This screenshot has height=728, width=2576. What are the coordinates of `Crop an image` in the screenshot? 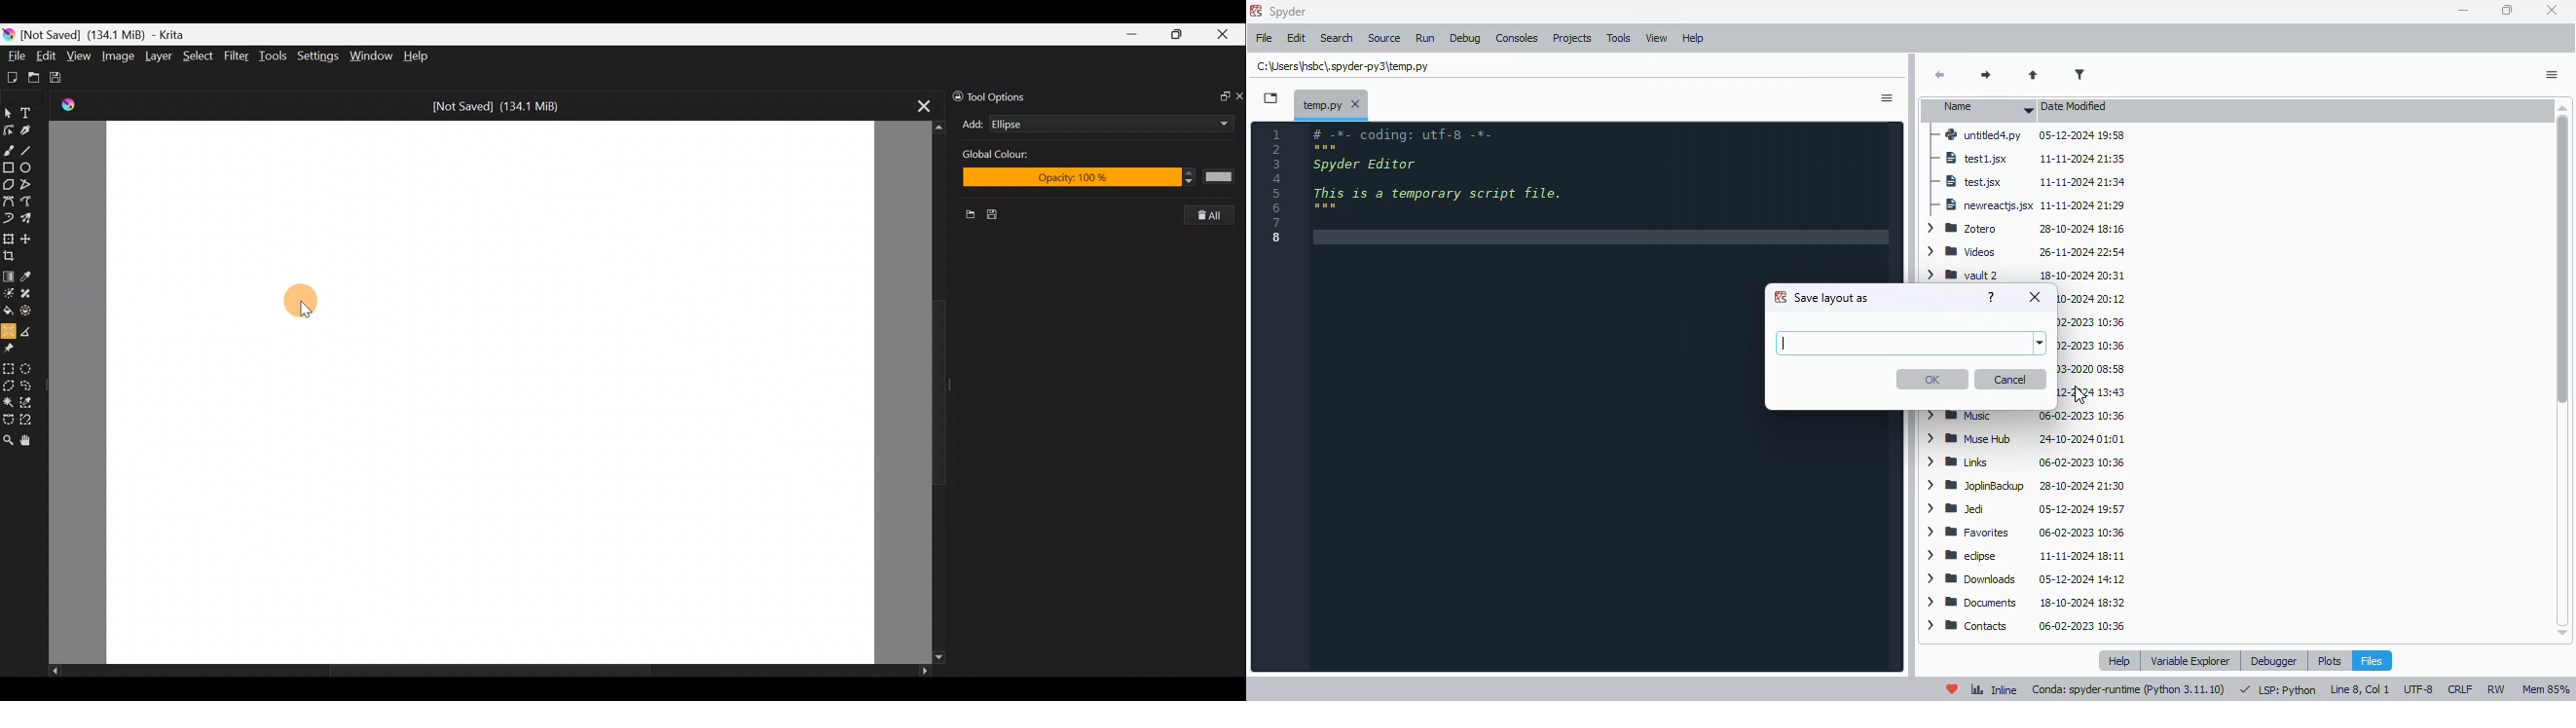 It's located at (12, 254).